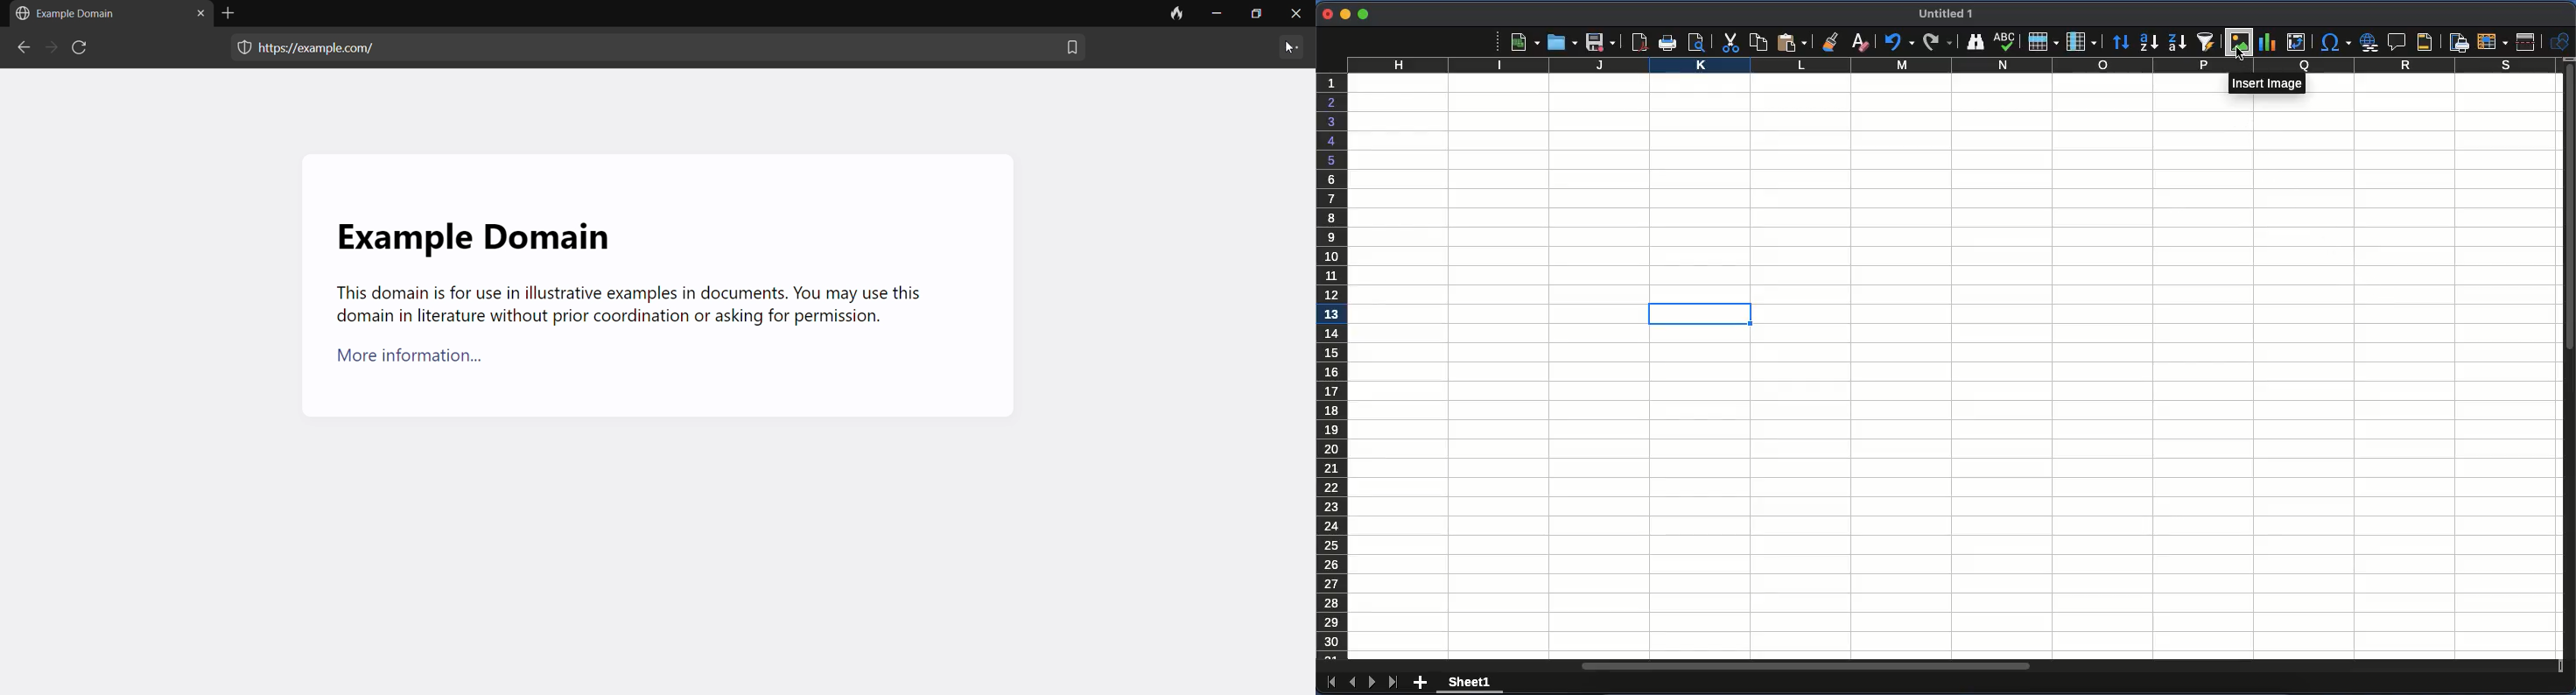 The image size is (2576, 700). Describe the element at coordinates (1563, 44) in the screenshot. I see `open` at that location.